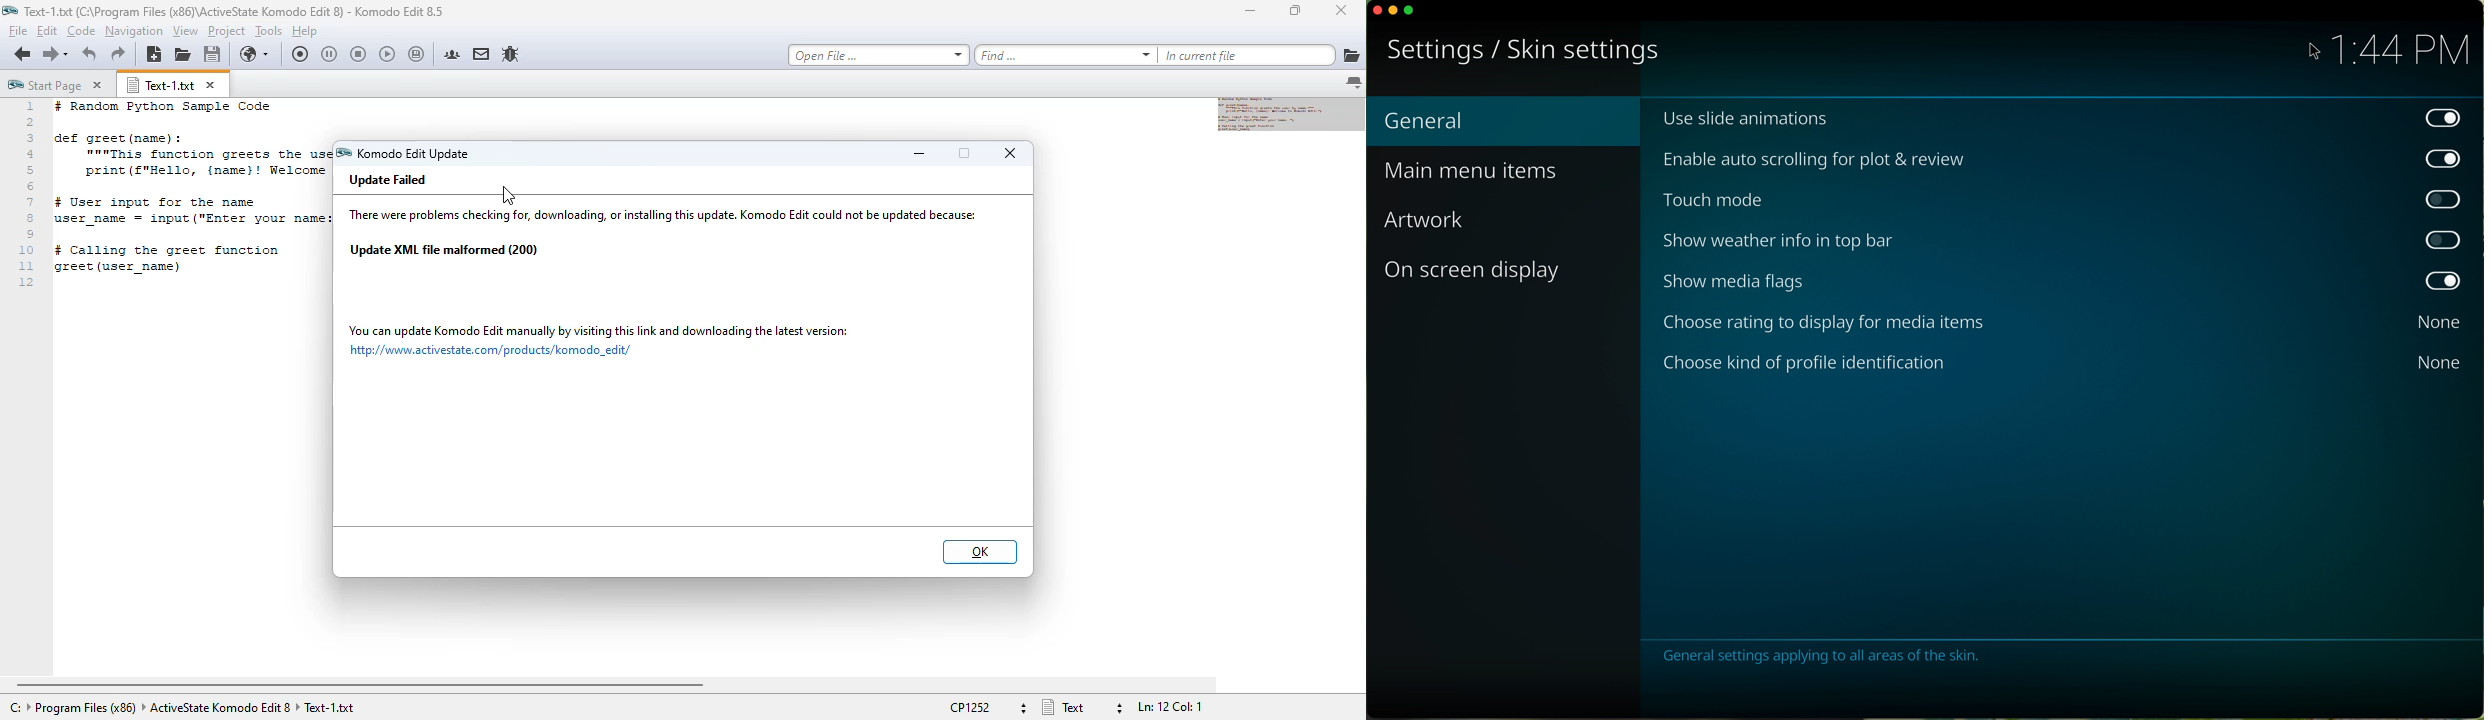 This screenshot has height=728, width=2492. What do you see at coordinates (1412, 9) in the screenshot?
I see `maximize` at bounding box center [1412, 9].